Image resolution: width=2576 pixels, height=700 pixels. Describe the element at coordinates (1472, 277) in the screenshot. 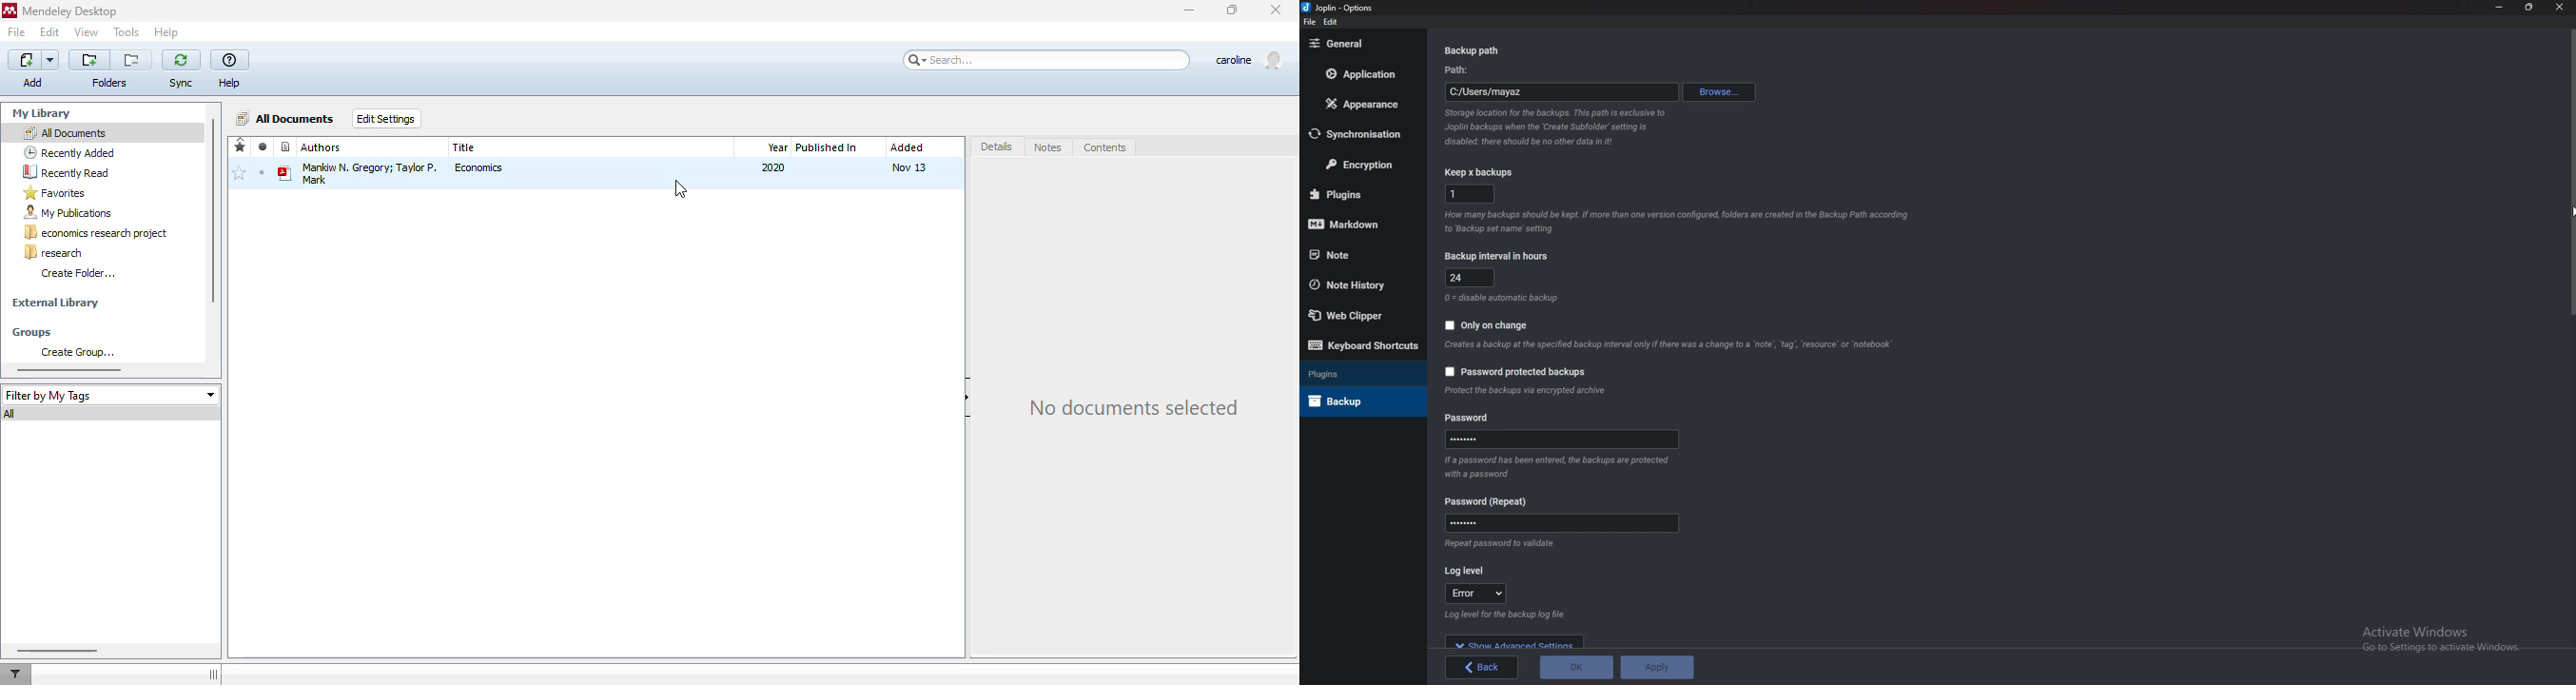

I see `Hours` at that location.